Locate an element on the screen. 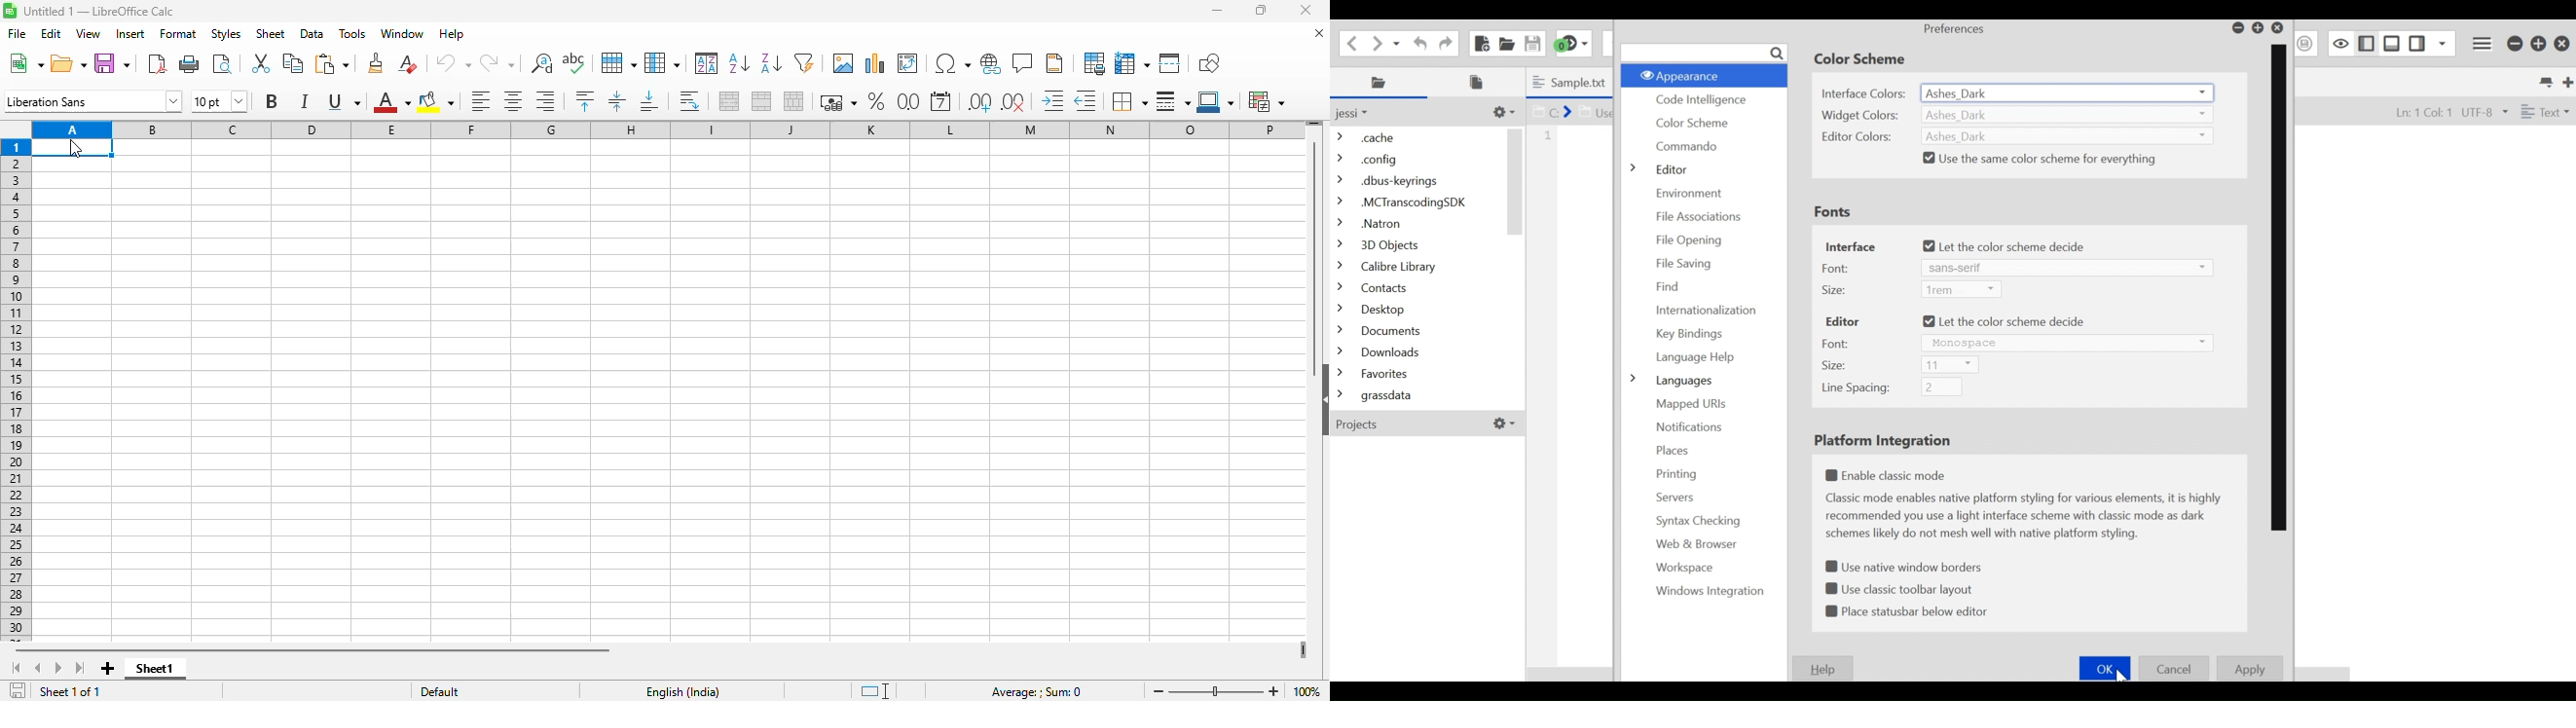 This screenshot has height=728, width=2576. Parent Folder is located at coordinates (1359, 113).